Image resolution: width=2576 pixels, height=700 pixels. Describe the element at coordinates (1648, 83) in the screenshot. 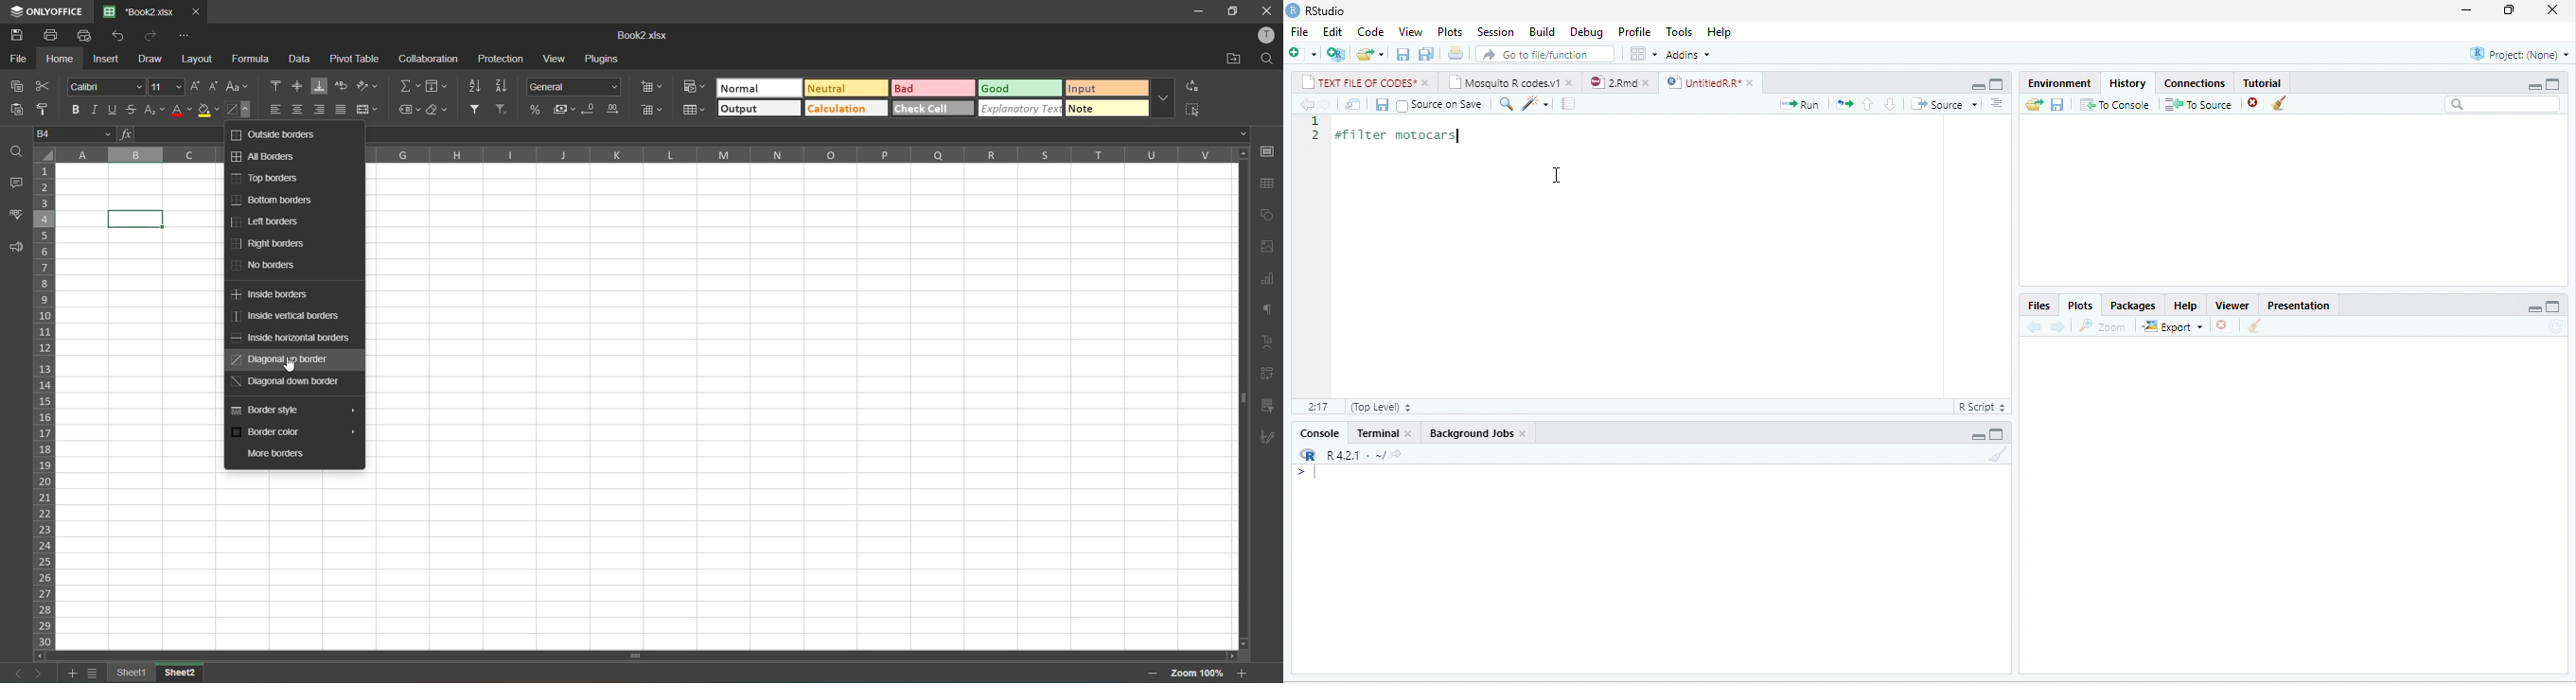

I see `close` at that location.